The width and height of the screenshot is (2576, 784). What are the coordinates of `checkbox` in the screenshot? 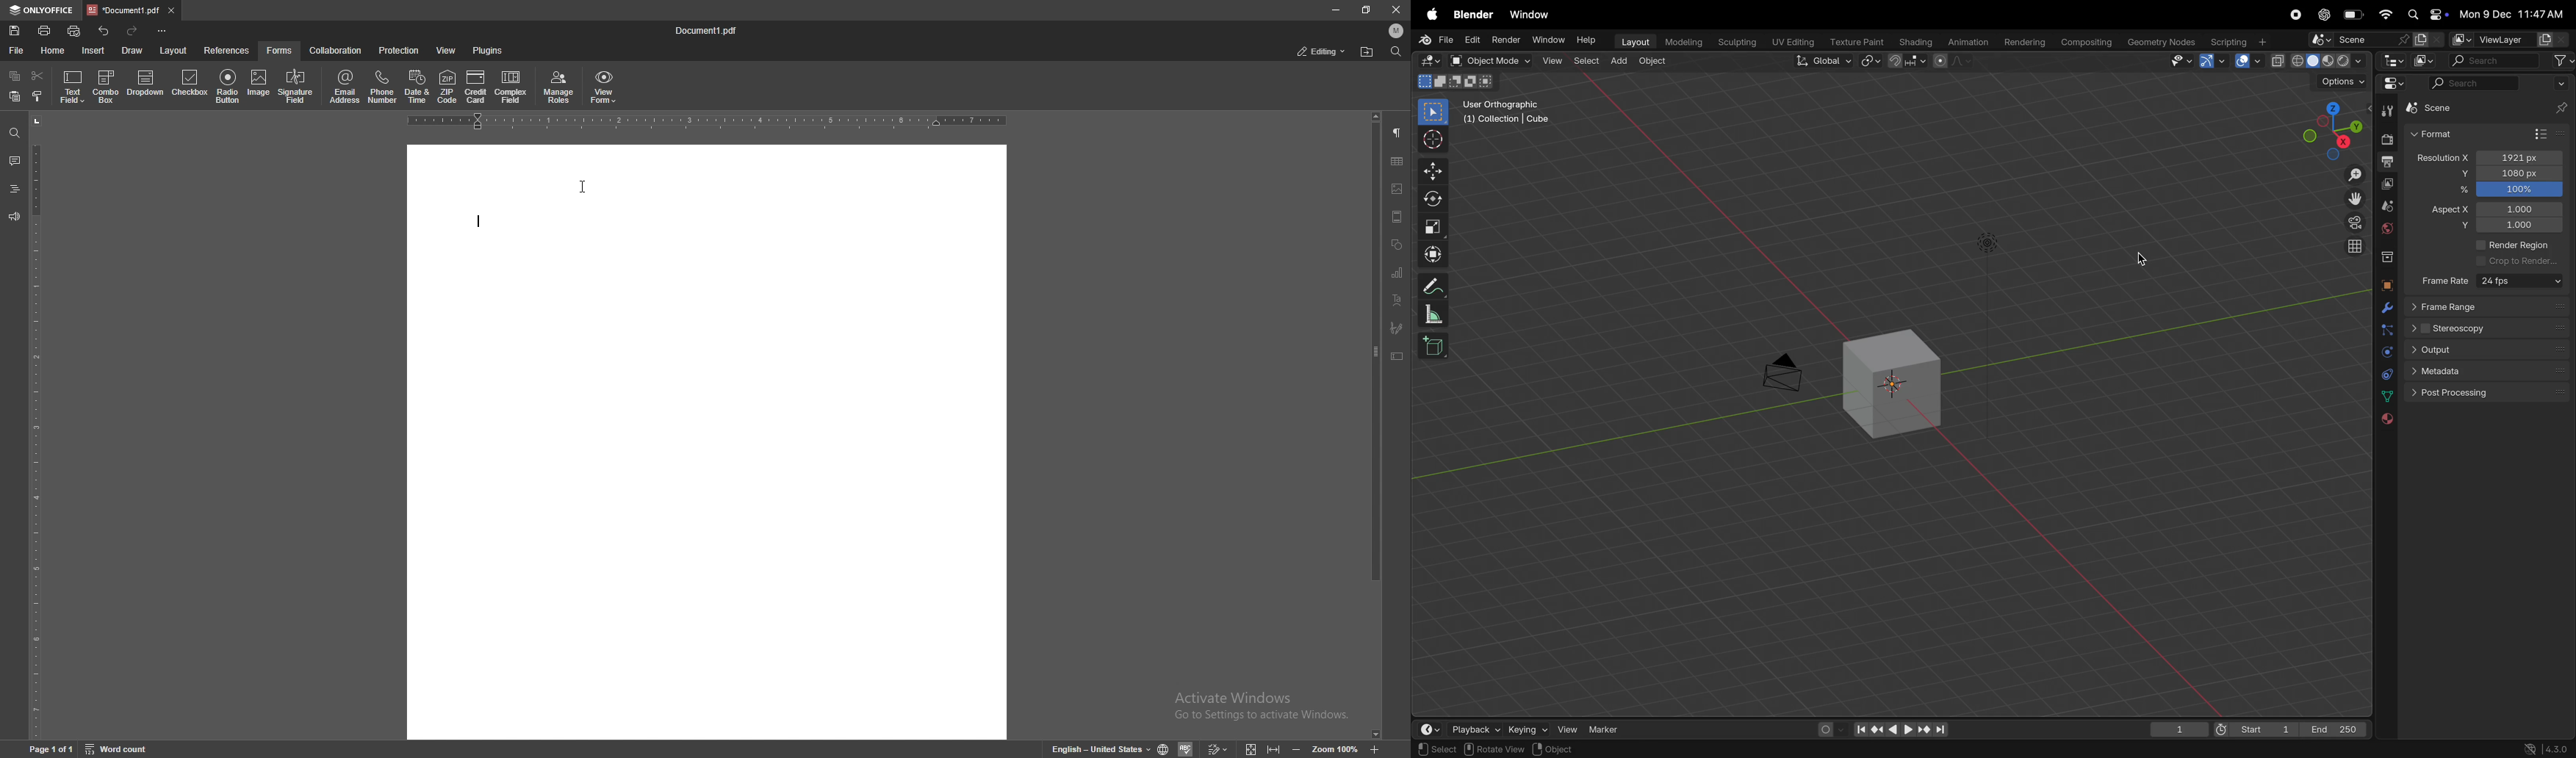 It's located at (190, 85).